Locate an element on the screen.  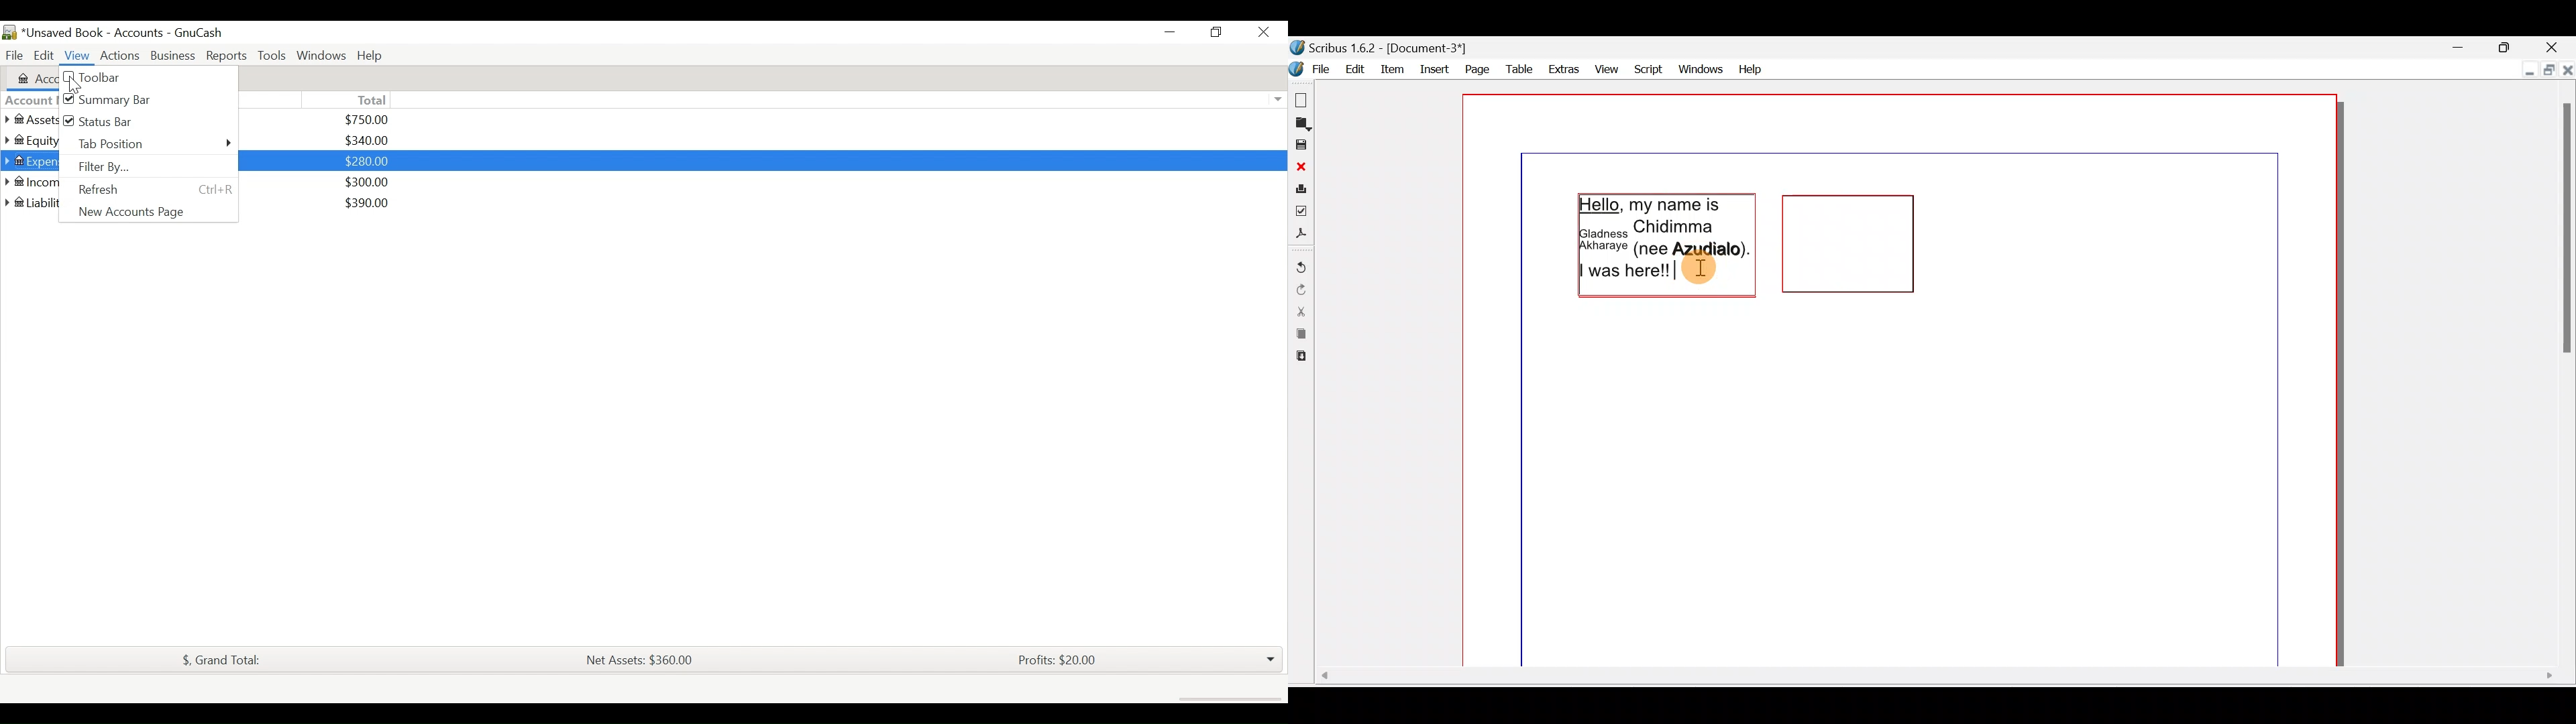
Tab Position is located at coordinates (147, 142).